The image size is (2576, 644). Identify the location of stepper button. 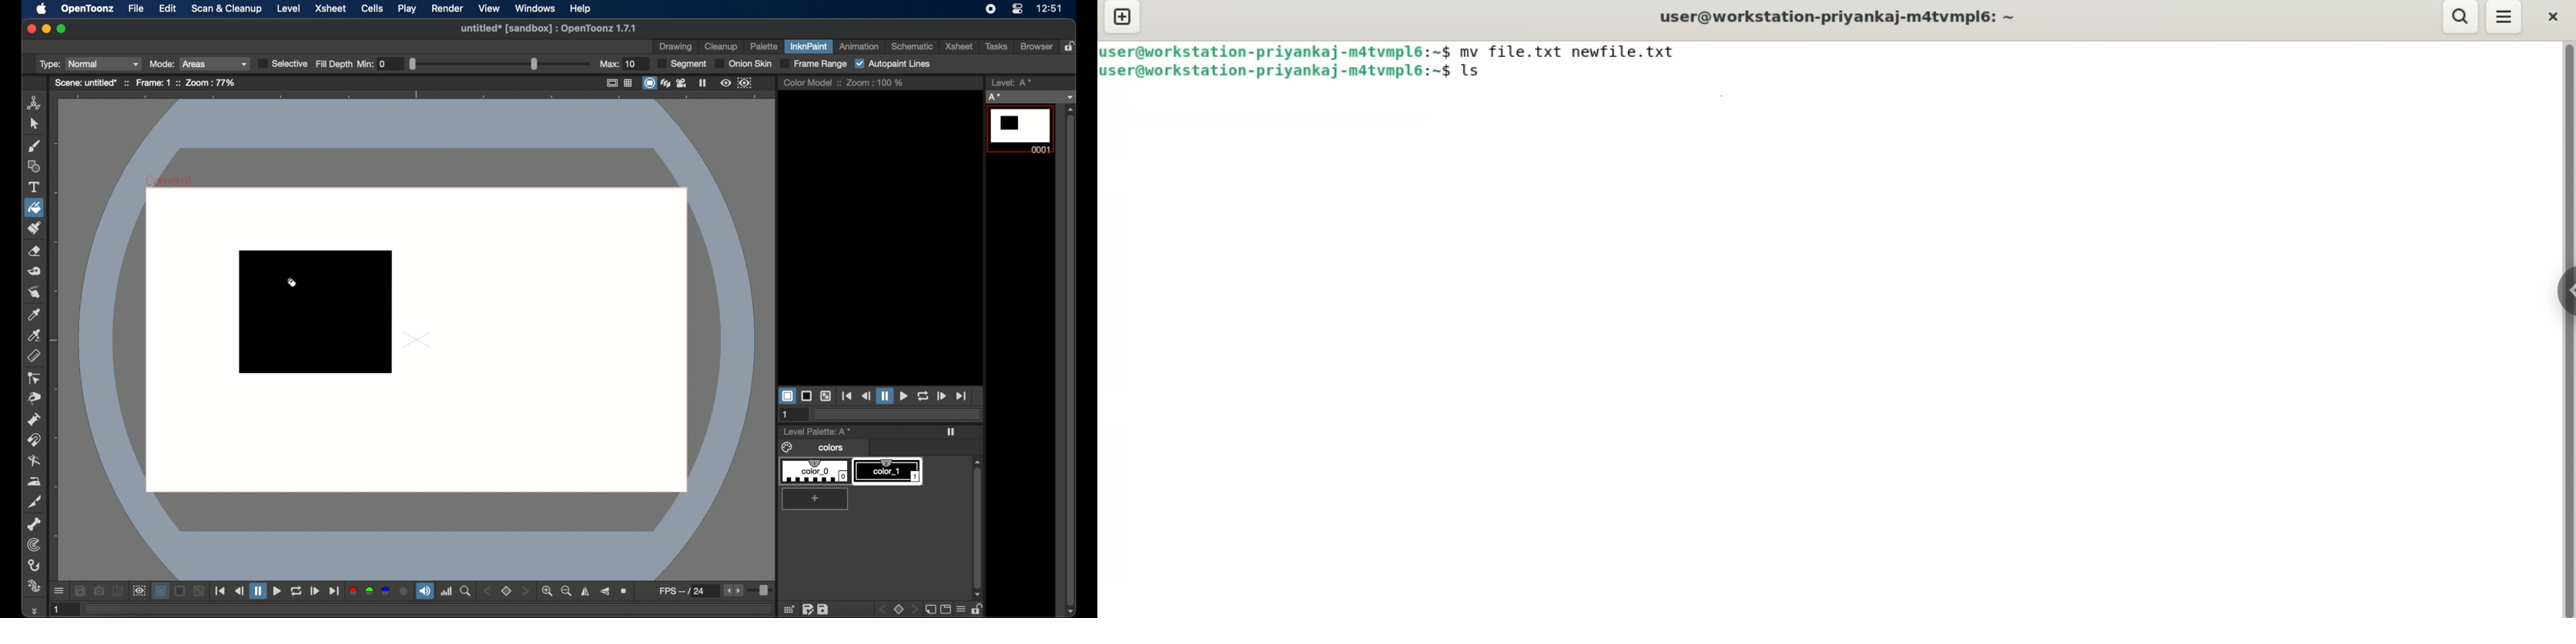
(487, 591).